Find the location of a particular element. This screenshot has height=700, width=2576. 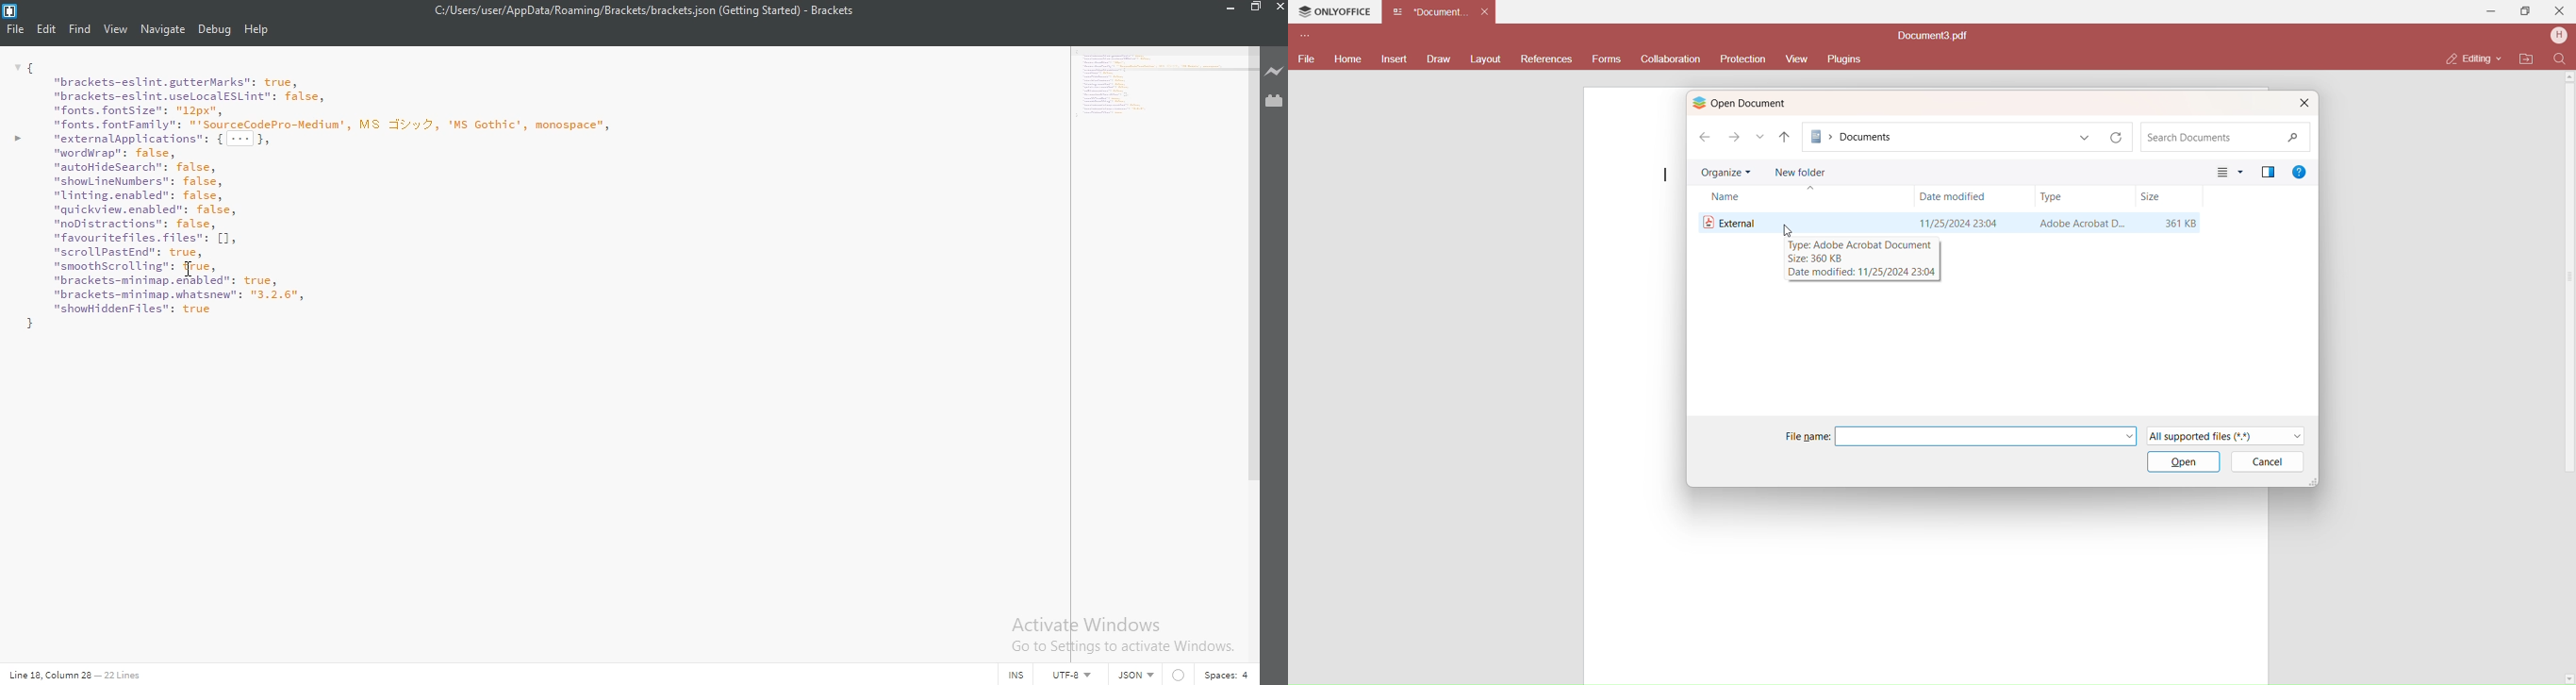

Open Document is located at coordinates (1762, 103).